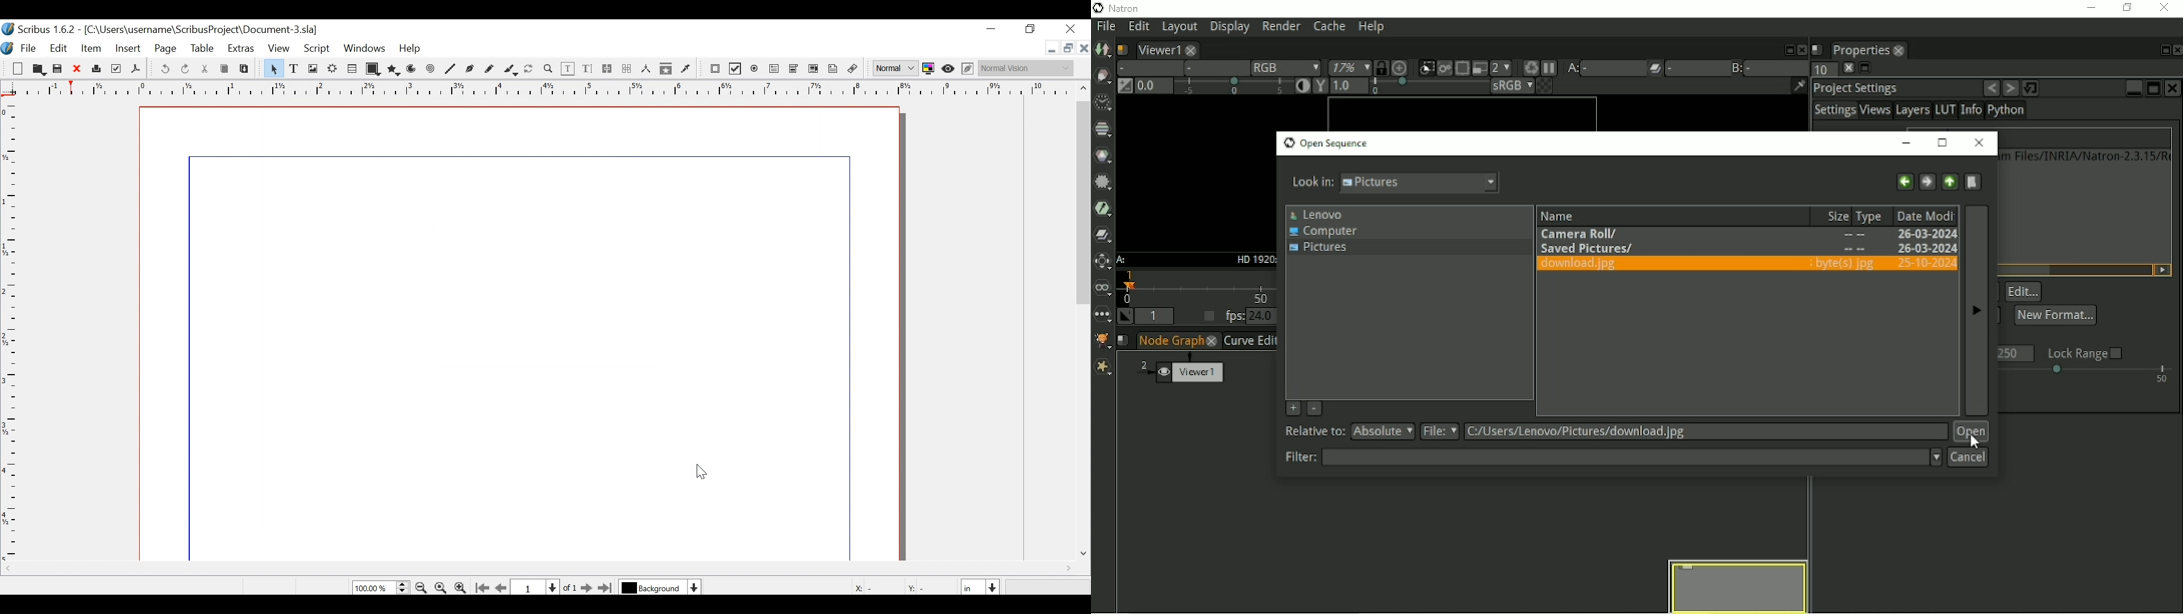 The height and width of the screenshot is (616, 2184). What do you see at coordinates (410, 50) in the screenshot?
I see `Help` at bounding box center [410, 50].